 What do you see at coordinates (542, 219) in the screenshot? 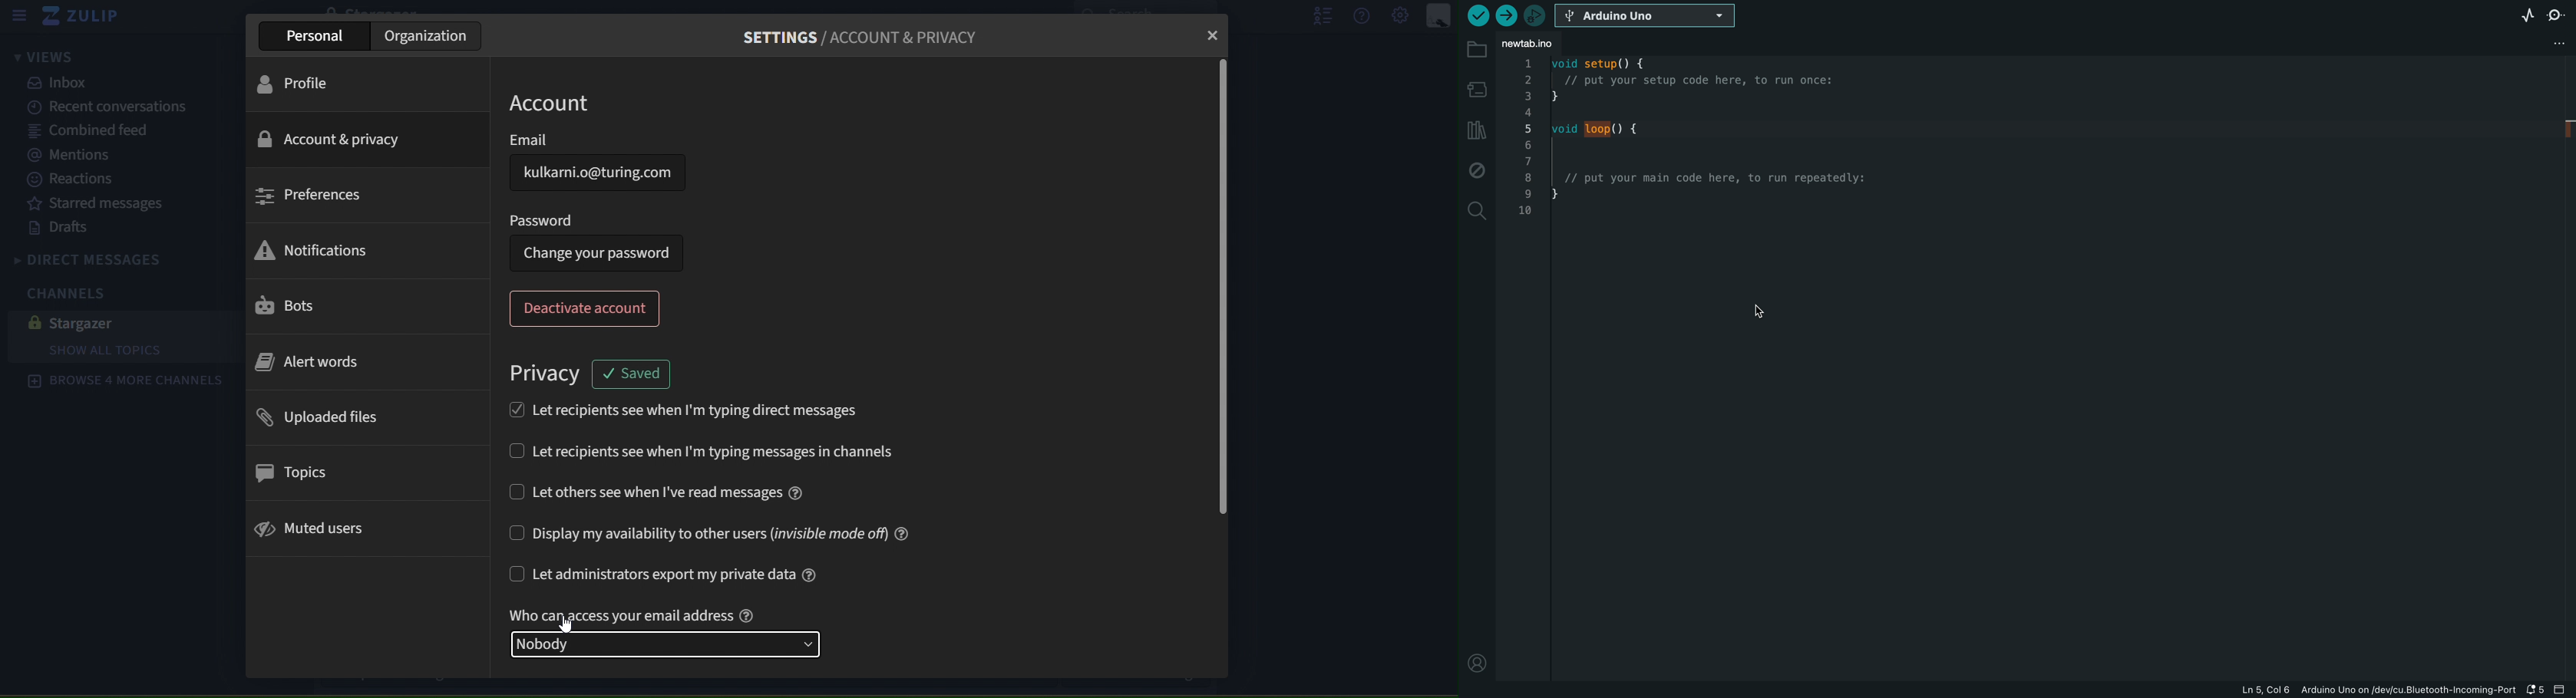
I see `password` at bounding box center [542, 219].